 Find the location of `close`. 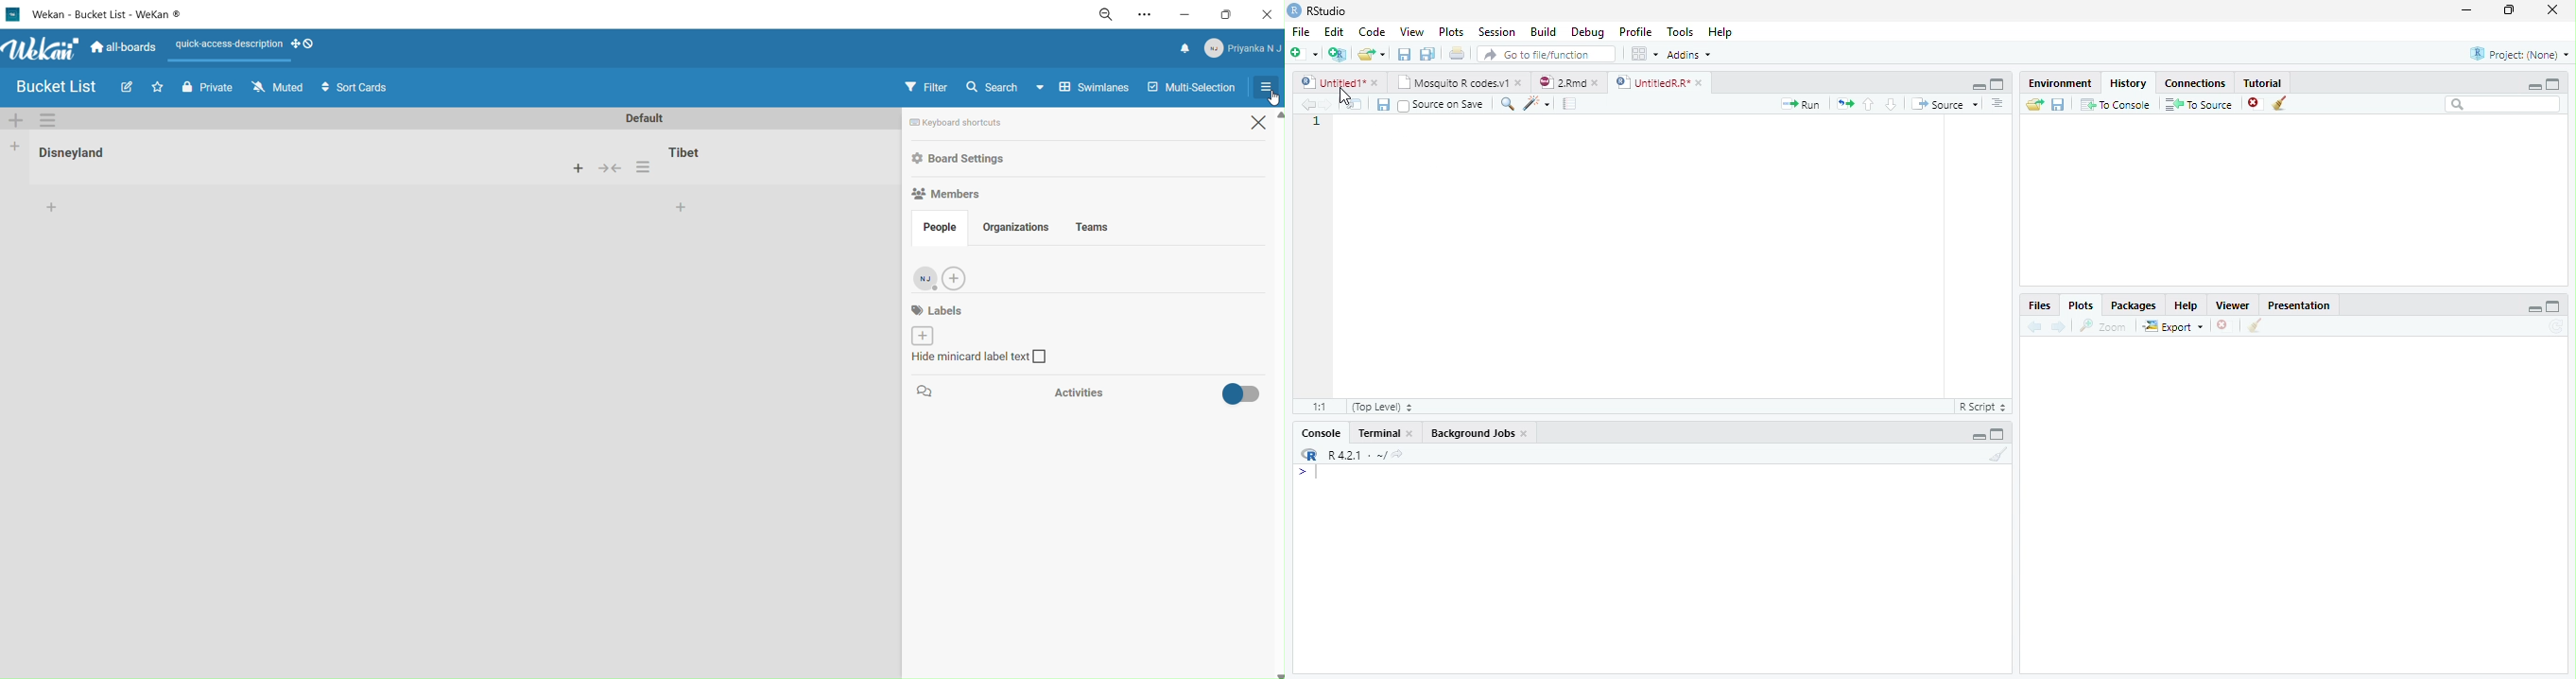

close is located at coordinates (1518, 82).